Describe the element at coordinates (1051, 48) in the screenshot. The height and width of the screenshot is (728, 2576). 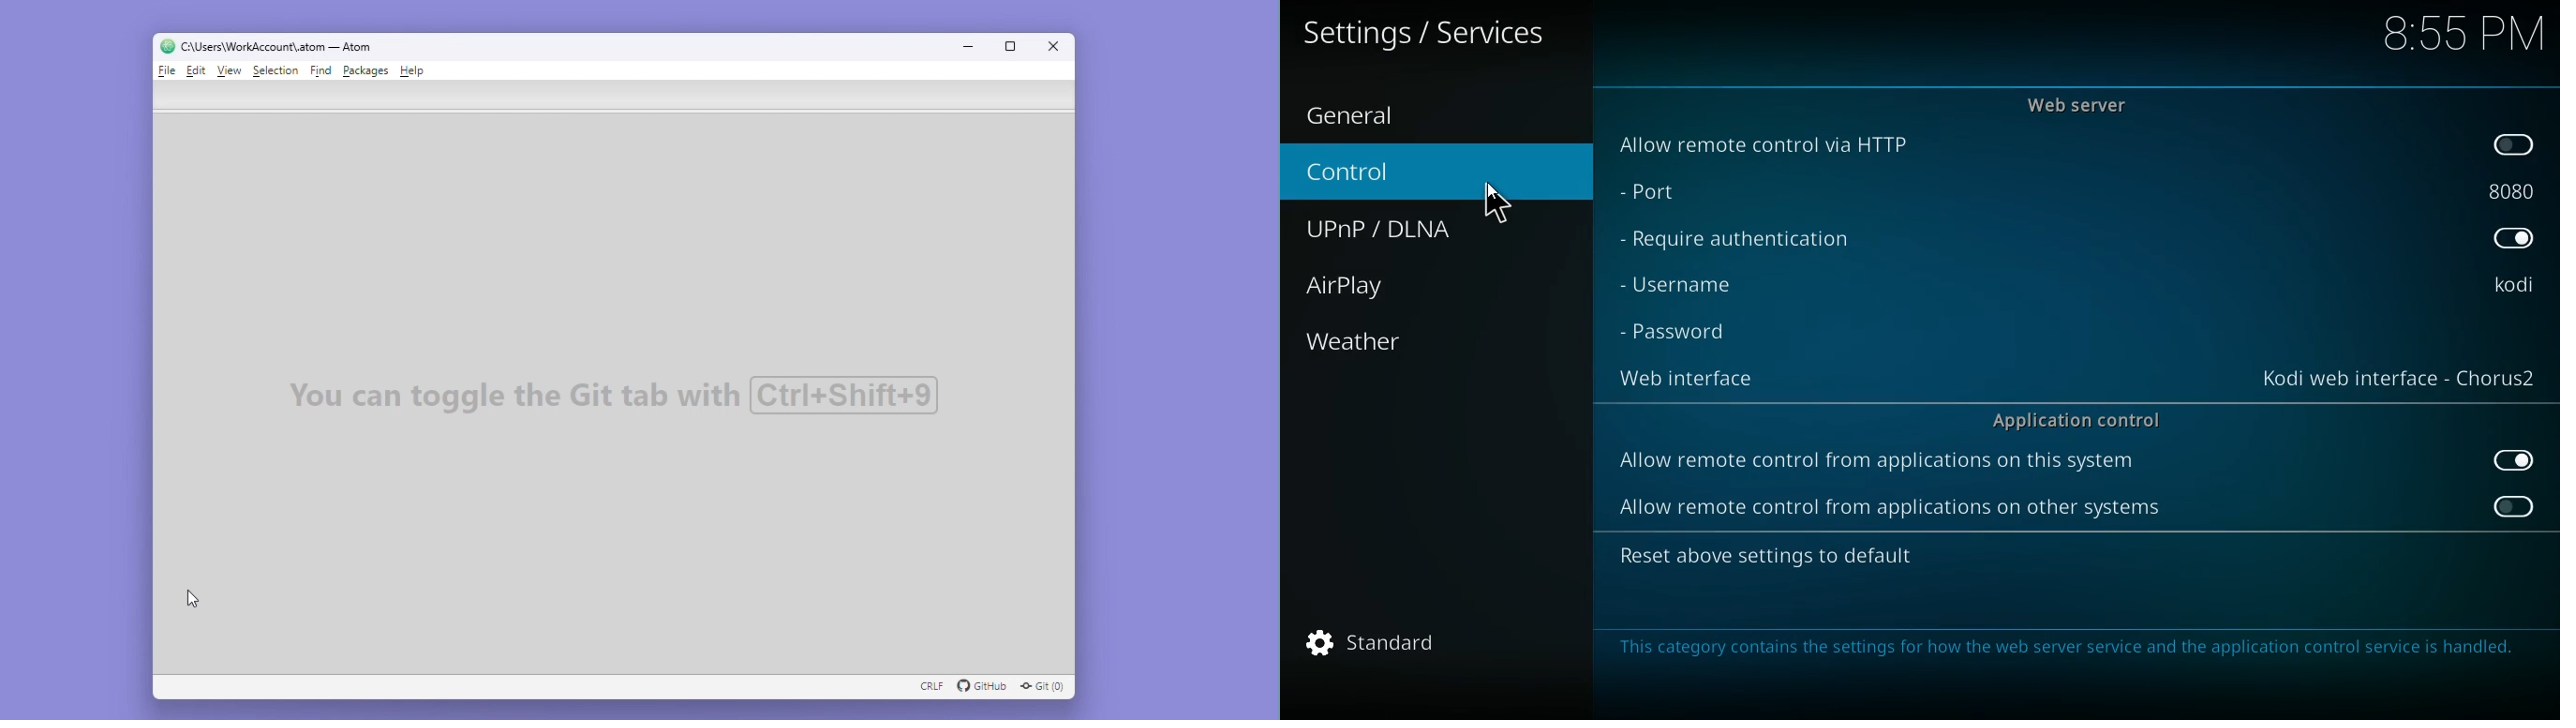
I see `Close` at that location.